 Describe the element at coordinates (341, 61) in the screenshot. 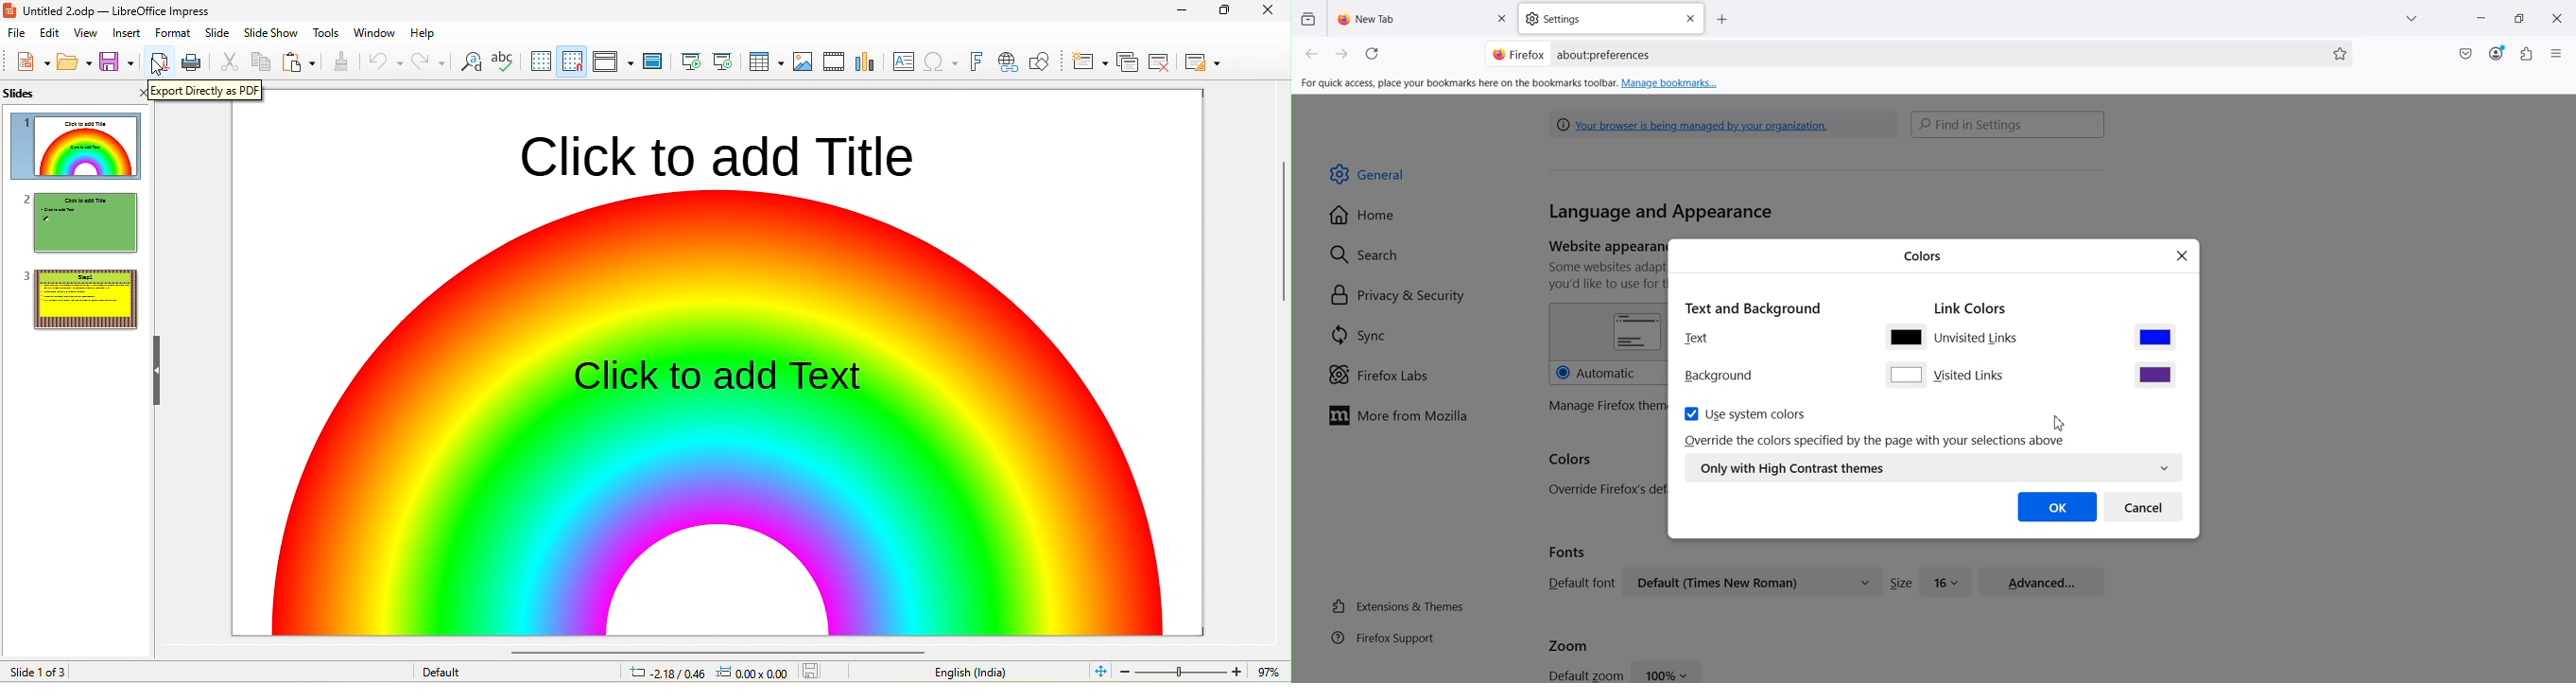

I see `clone` at that location.